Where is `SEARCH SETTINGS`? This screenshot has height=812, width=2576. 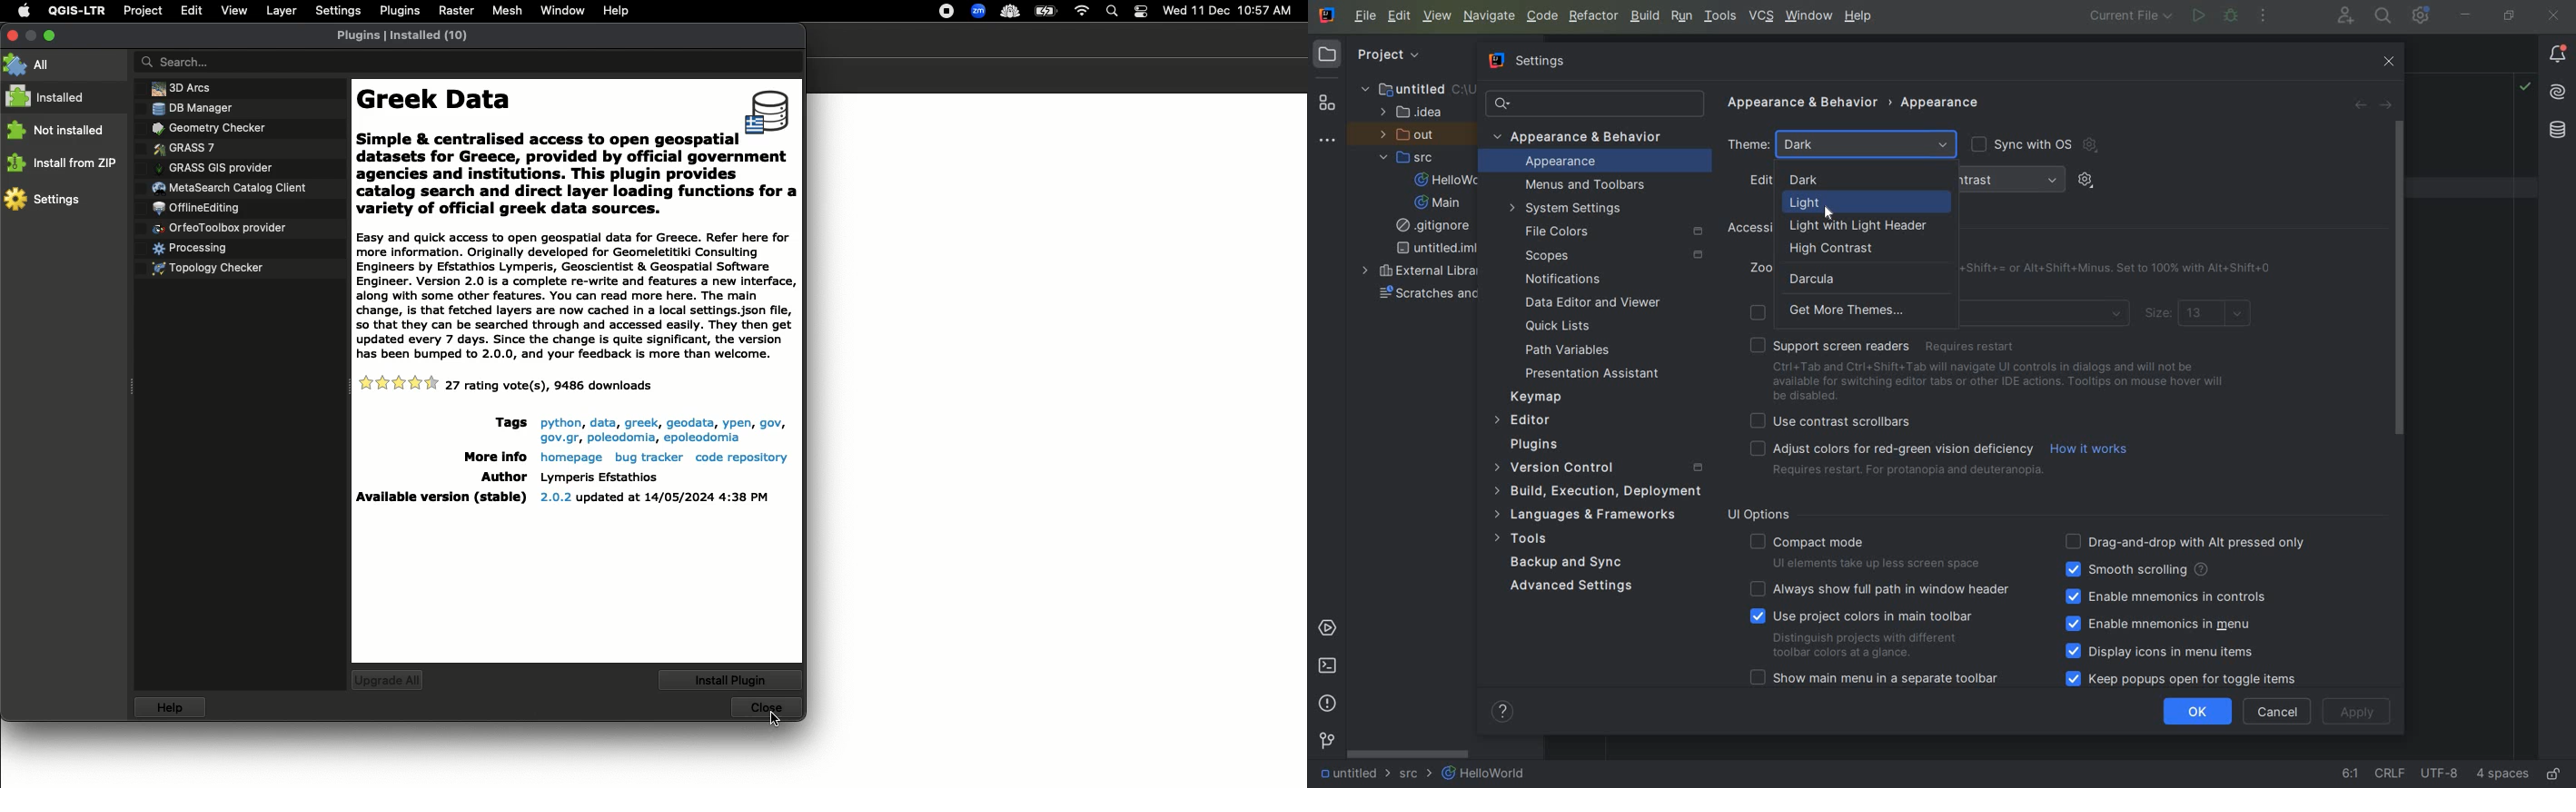
SEARCH SETTINGS is located at coordinates (1593, 103).